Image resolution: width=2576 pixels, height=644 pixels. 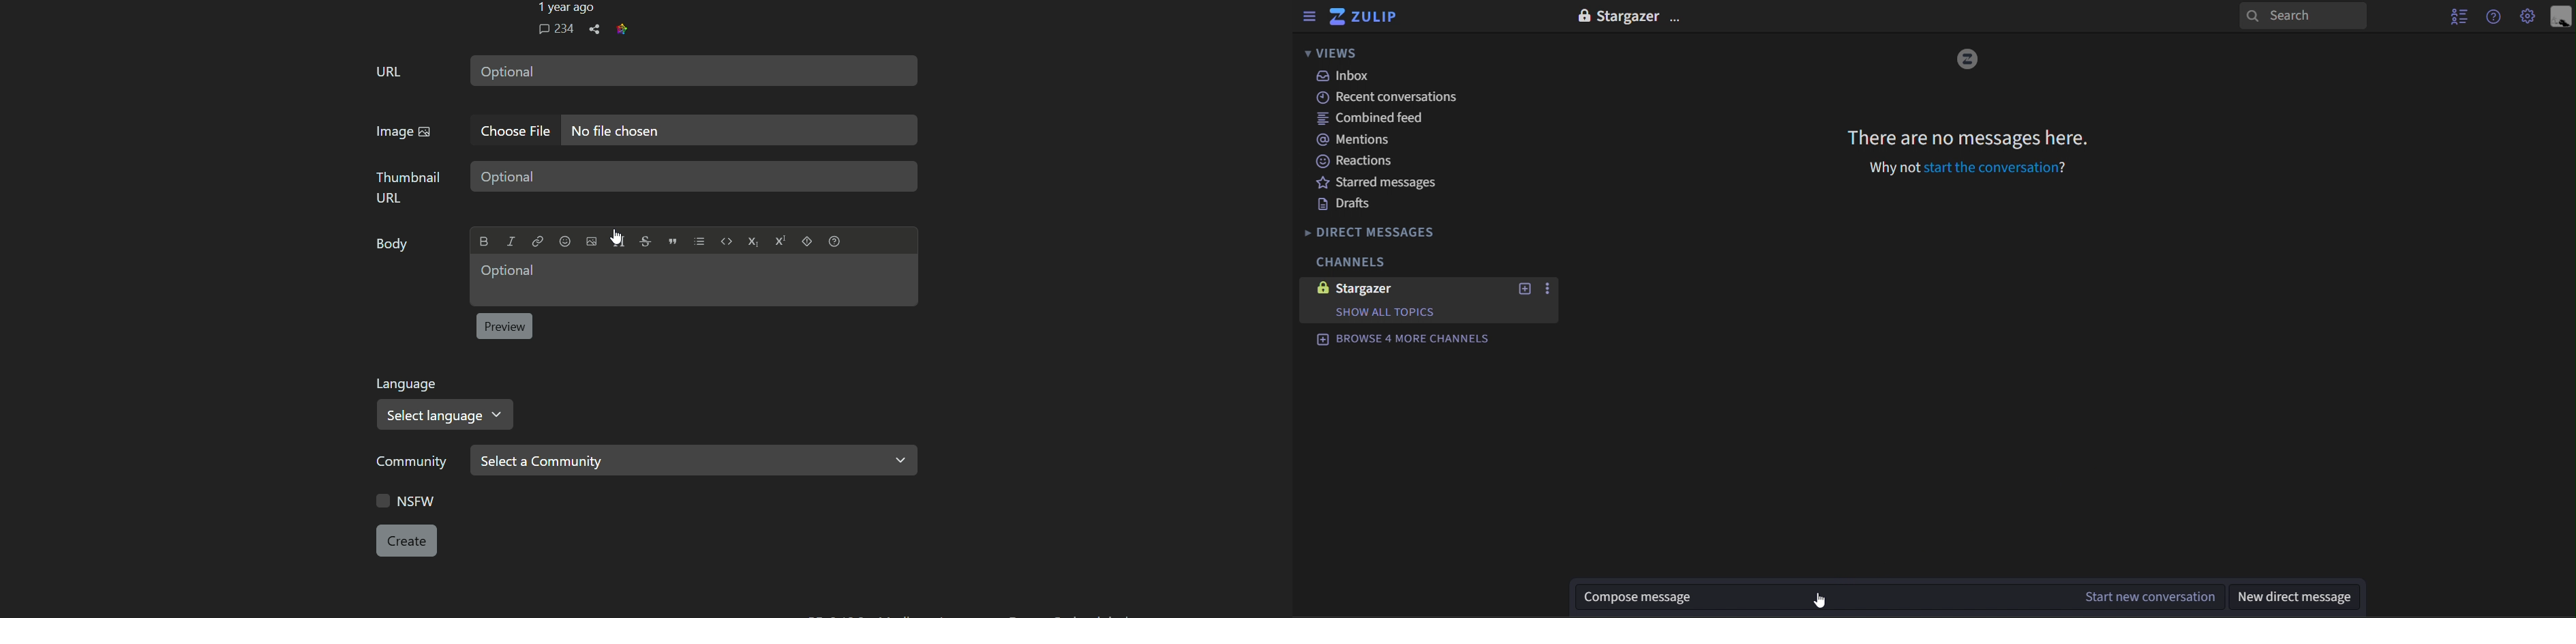 What do you see at coordinates (2559, 16) in the screenshot?
I see `personal menu` at bounding box center [2559, 16].